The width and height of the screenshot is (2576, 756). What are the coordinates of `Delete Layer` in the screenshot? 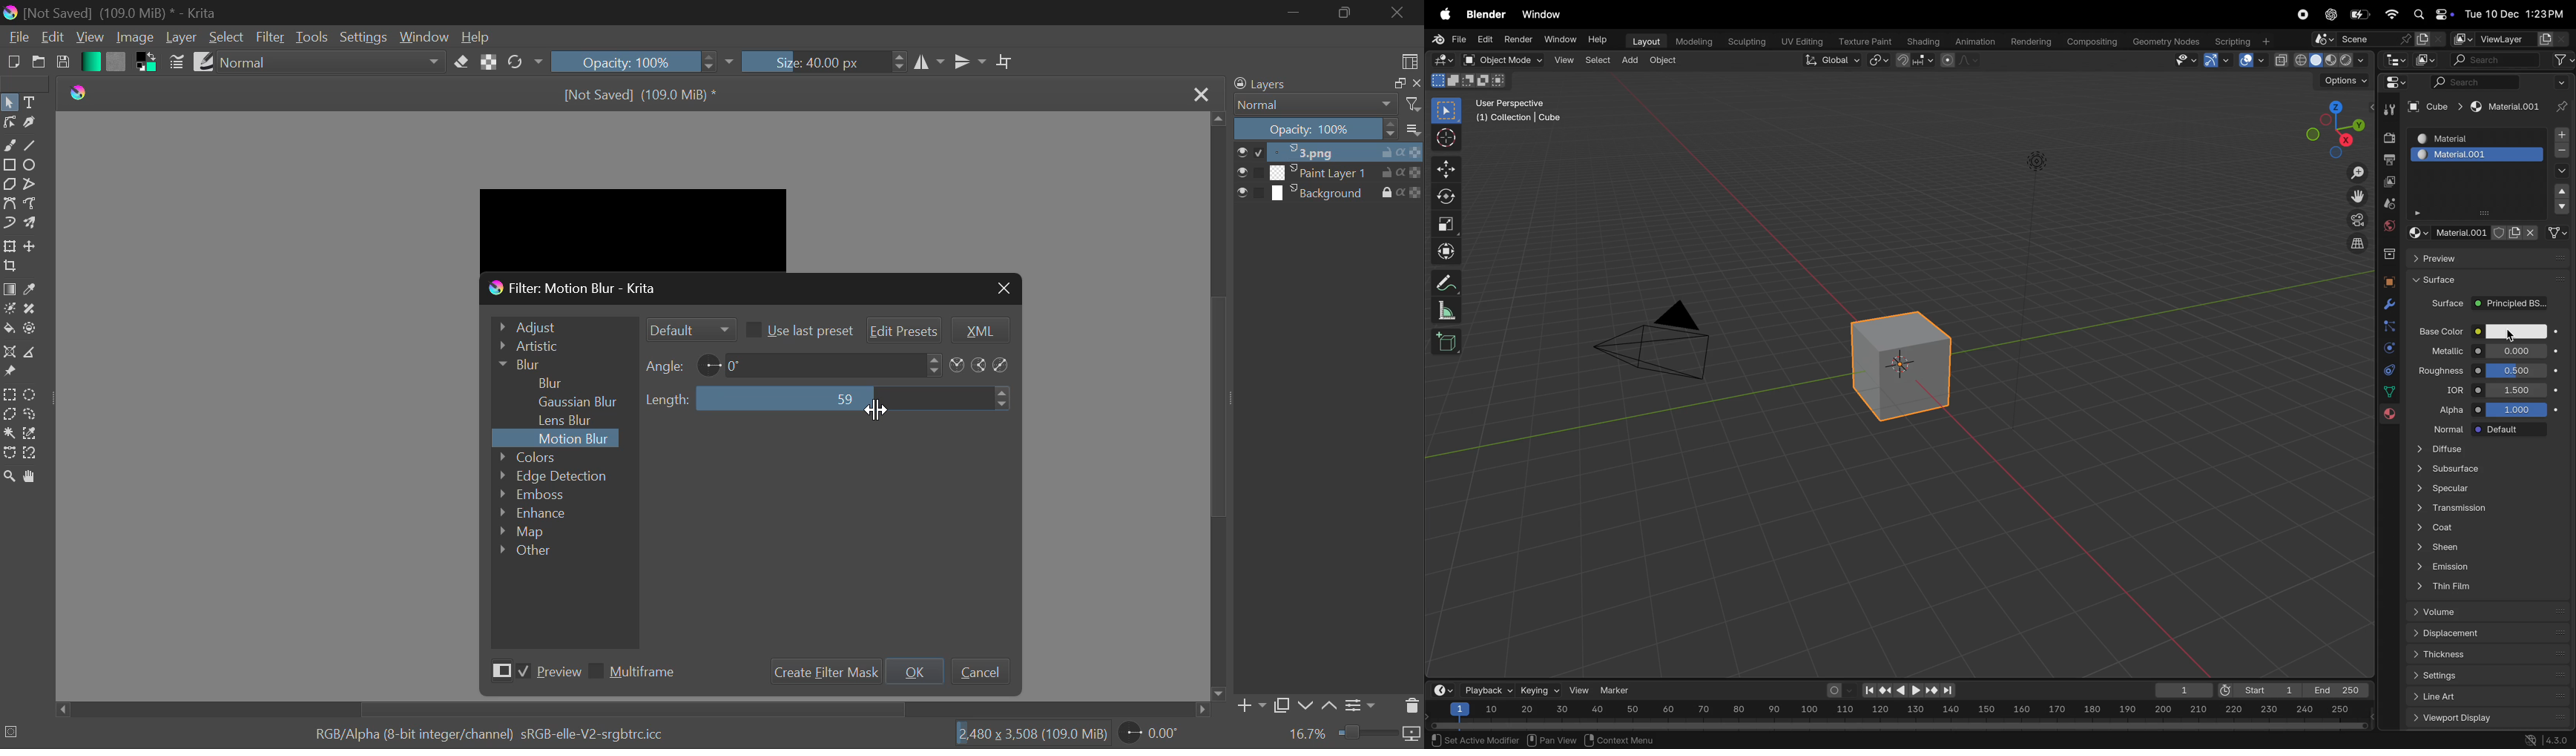 It's located at (1411, 706).